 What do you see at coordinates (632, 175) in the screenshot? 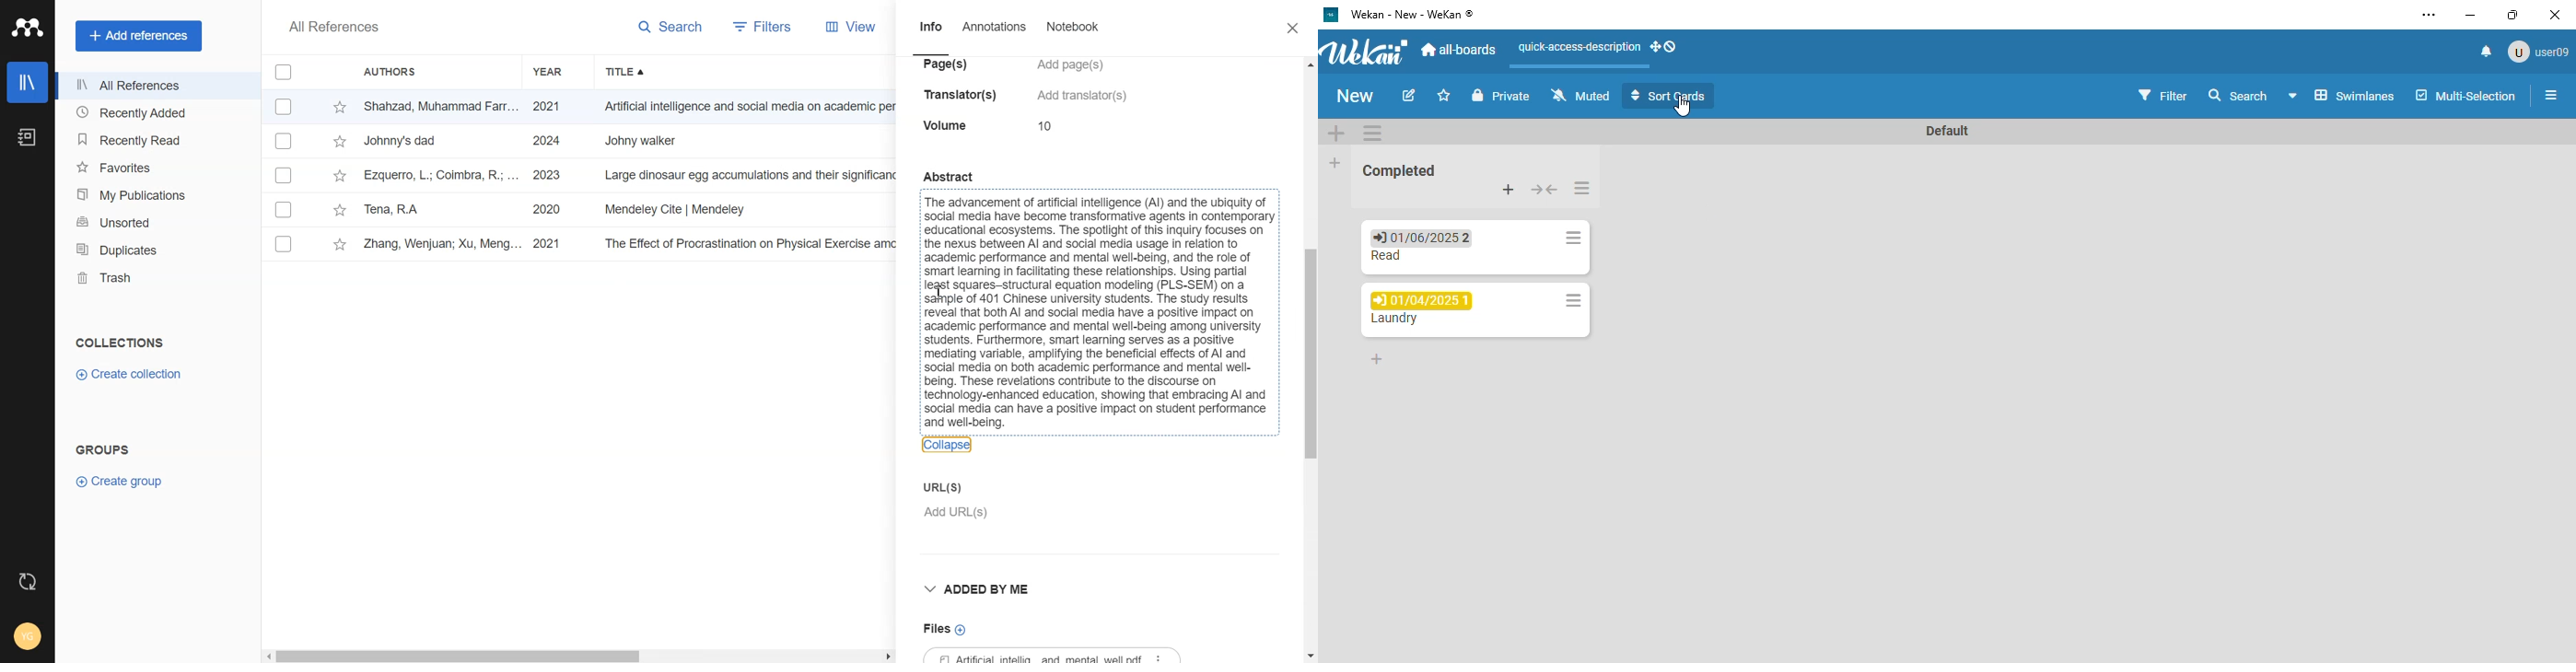
I see `tv Ezquerro, L.; Coimbra, R.; ... 2023 Large dinosaur egg accumulations and their significance for understanding ne... Geoscience Frontiers ~~ 12/18/2024` at bounding box center [632, 175].